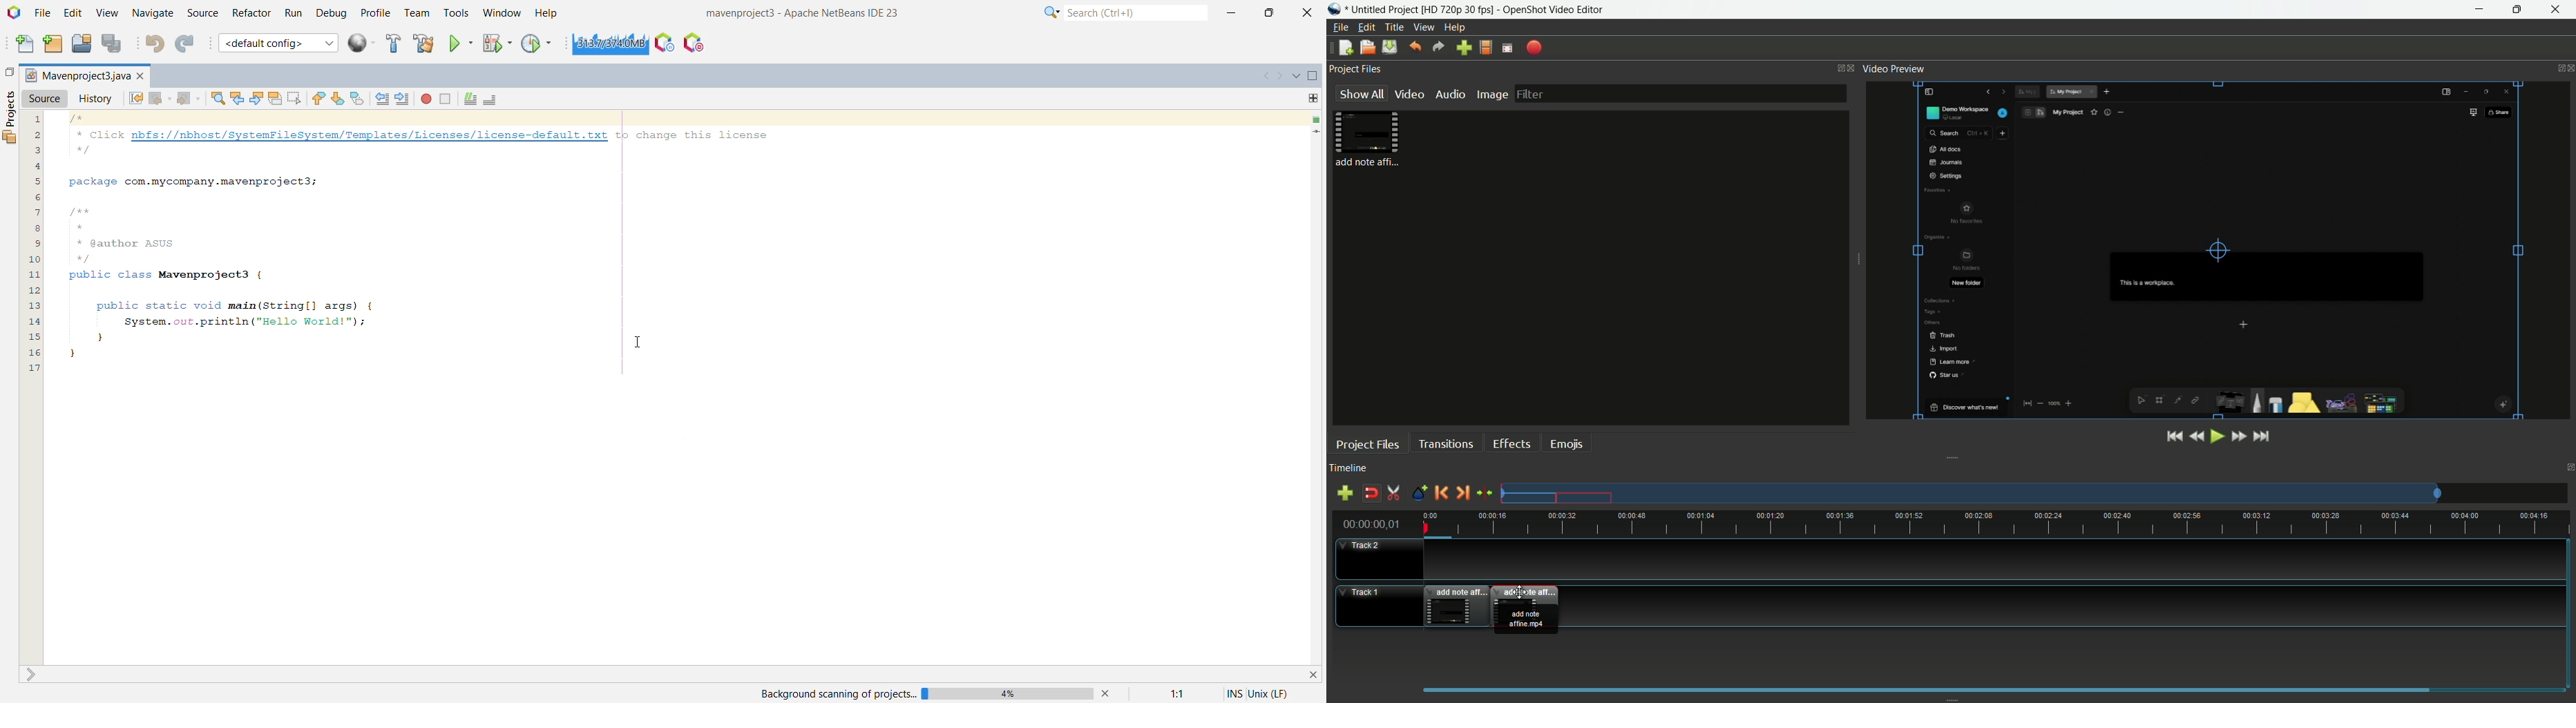 Image resolution: width=2576 pixels, height=728 pixels. What do you see at coordinates (1346, 47) in the screenshot?
I see `new file` at bounding box center [1346, 47].